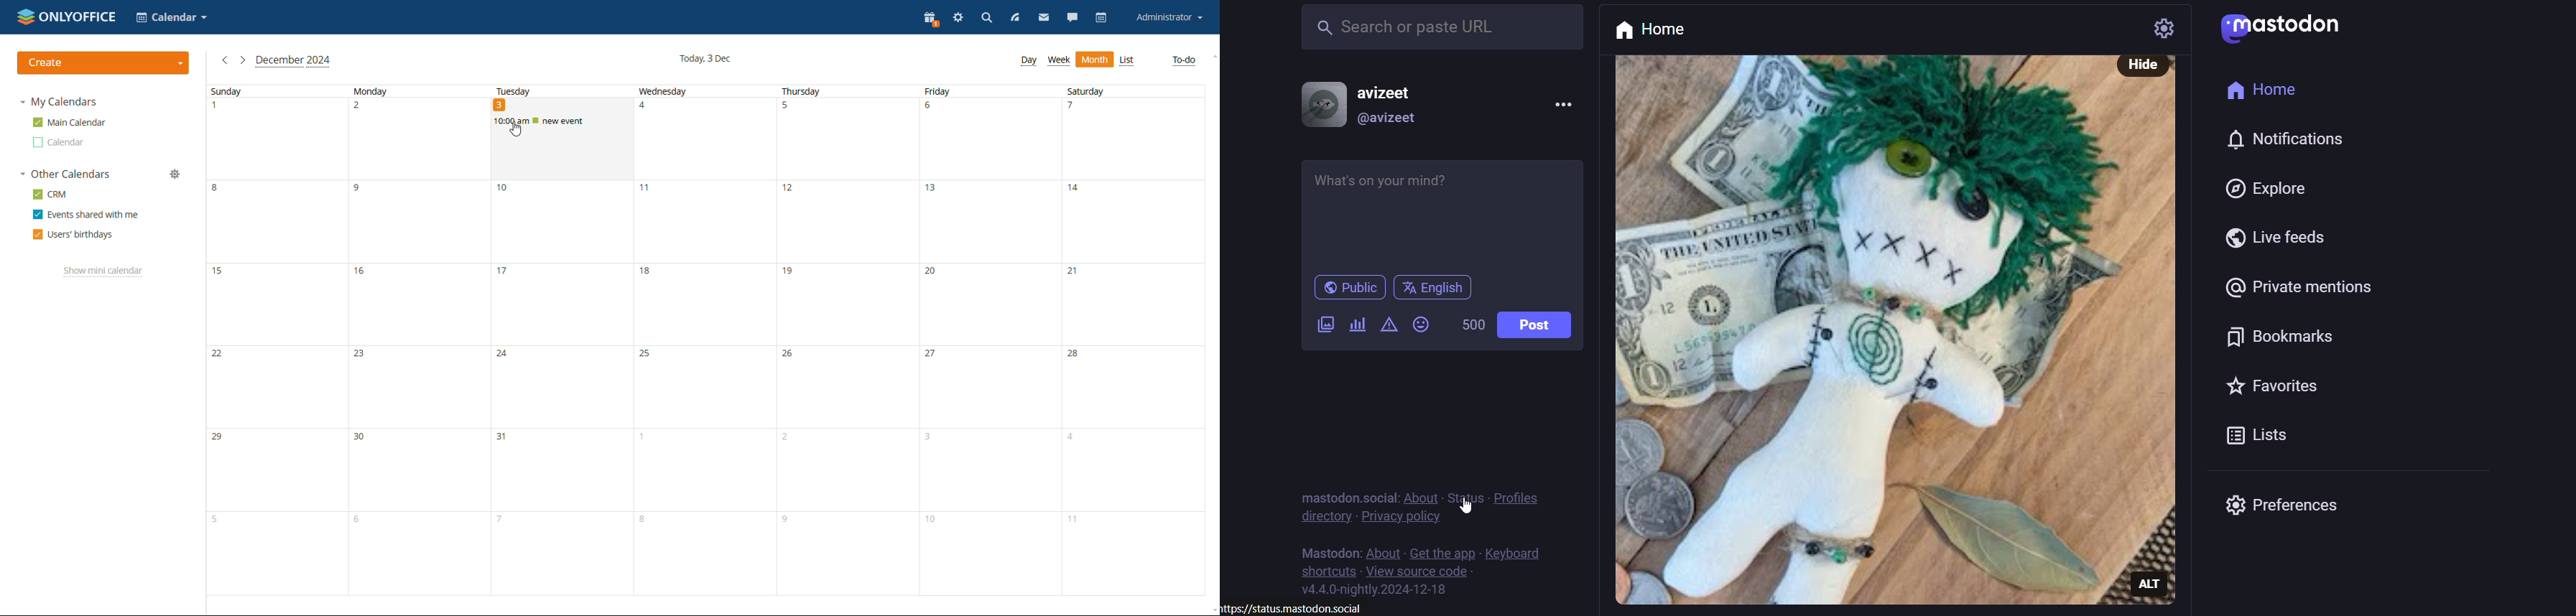  Describe the element at coordinates (1468, 323) in the screenshot. I see `word limit` at that location.